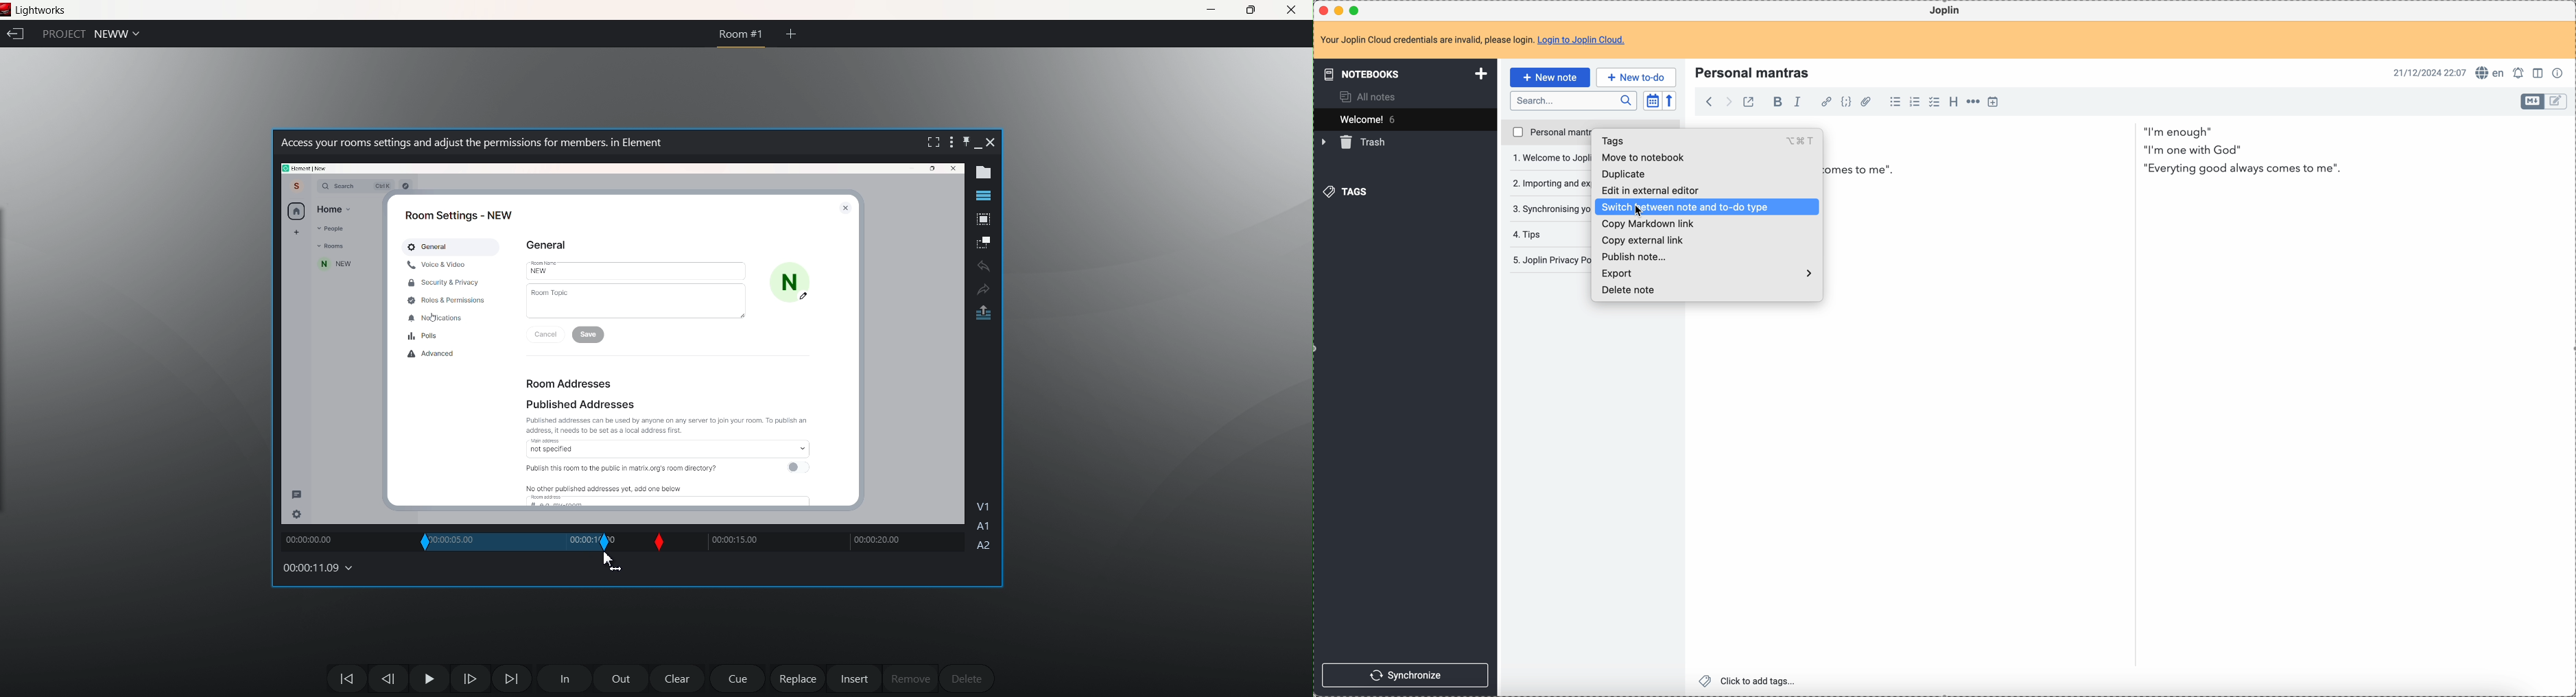 This screenshot has height=700, width=2576. Describe the element at coordinates (1728, 102) in the screenshot. I see `foward` at that location.